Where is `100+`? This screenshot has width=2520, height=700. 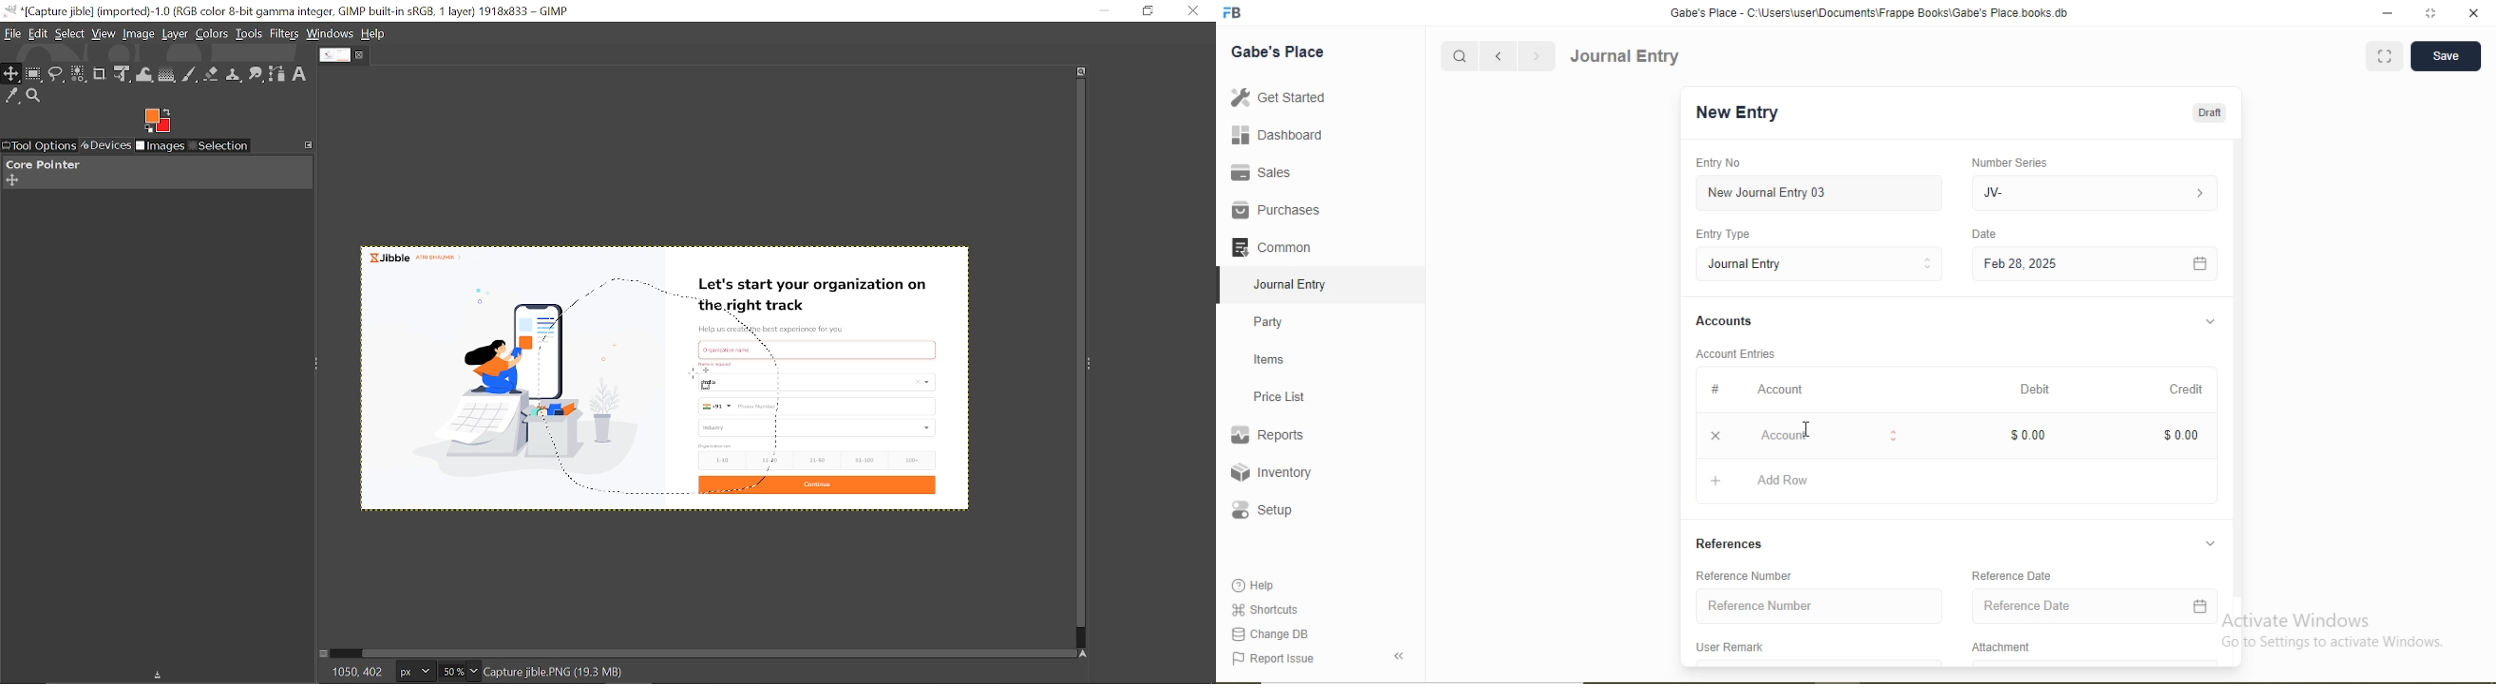 100+ is located at coordinates (910, 459).